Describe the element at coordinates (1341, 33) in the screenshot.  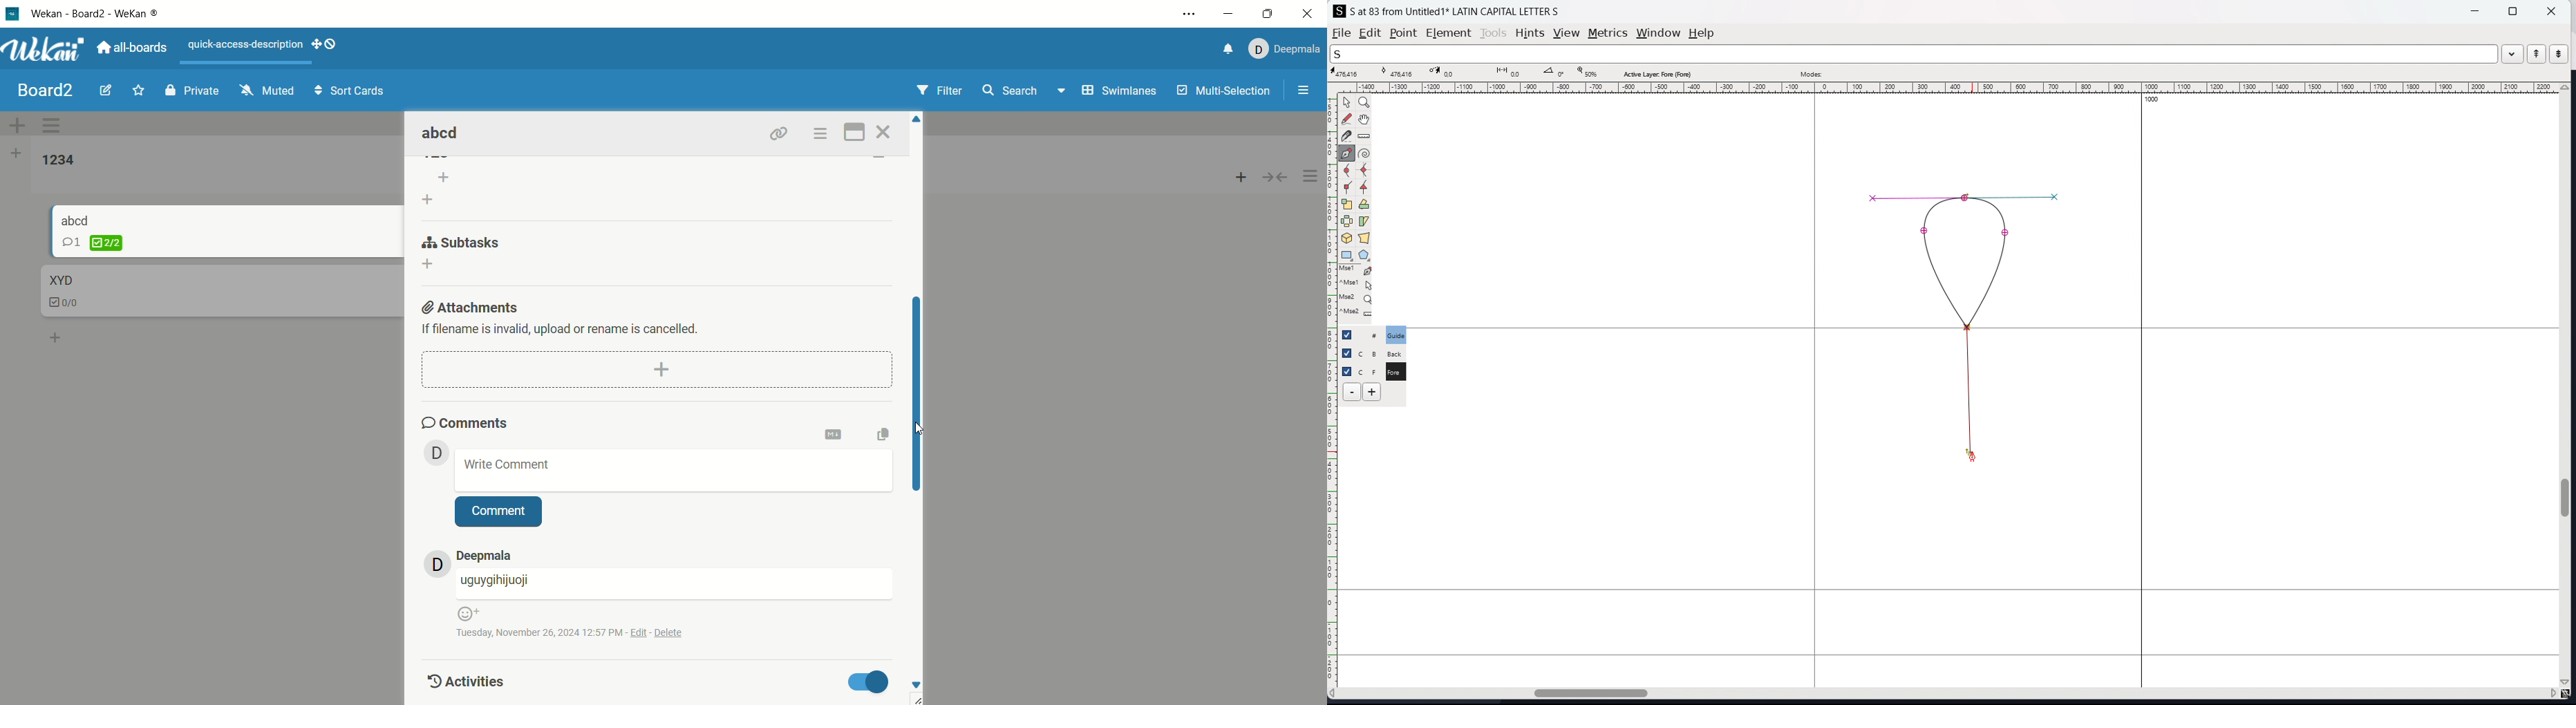
I see `file` at that location.